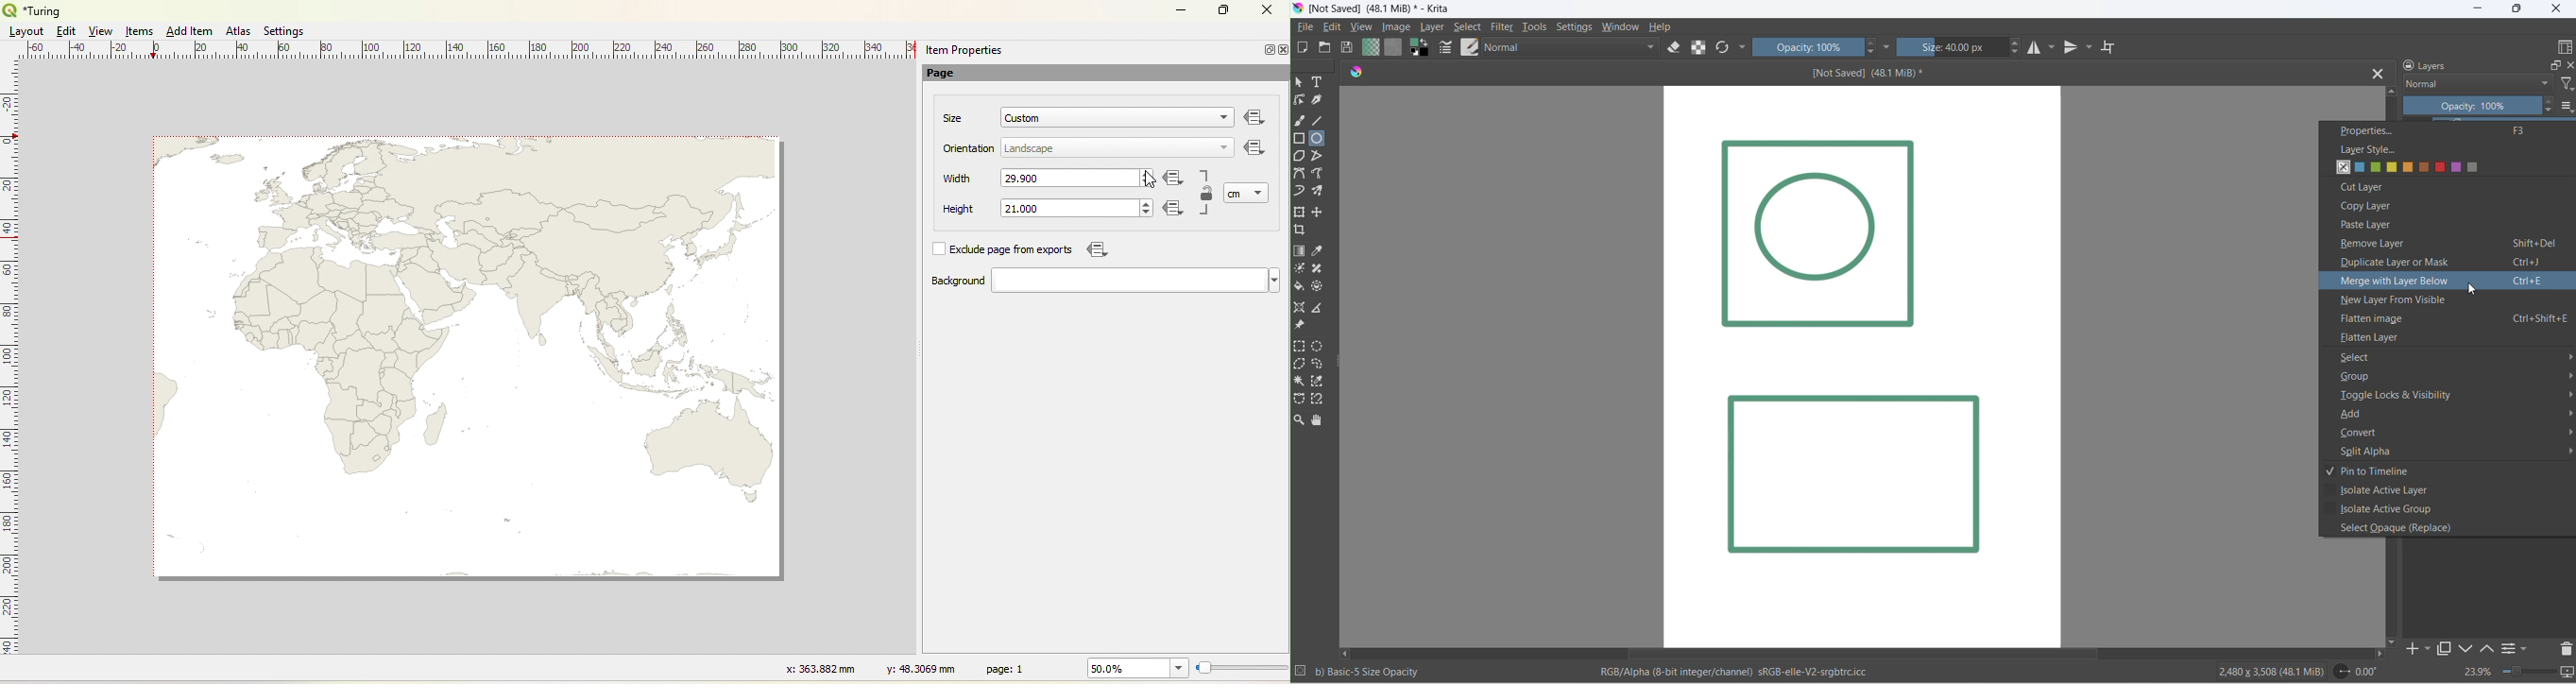  What do you see at coordinates (1371, 48) in the screenshot?
I see `fill gradient` at bounding box center [1371, 48].